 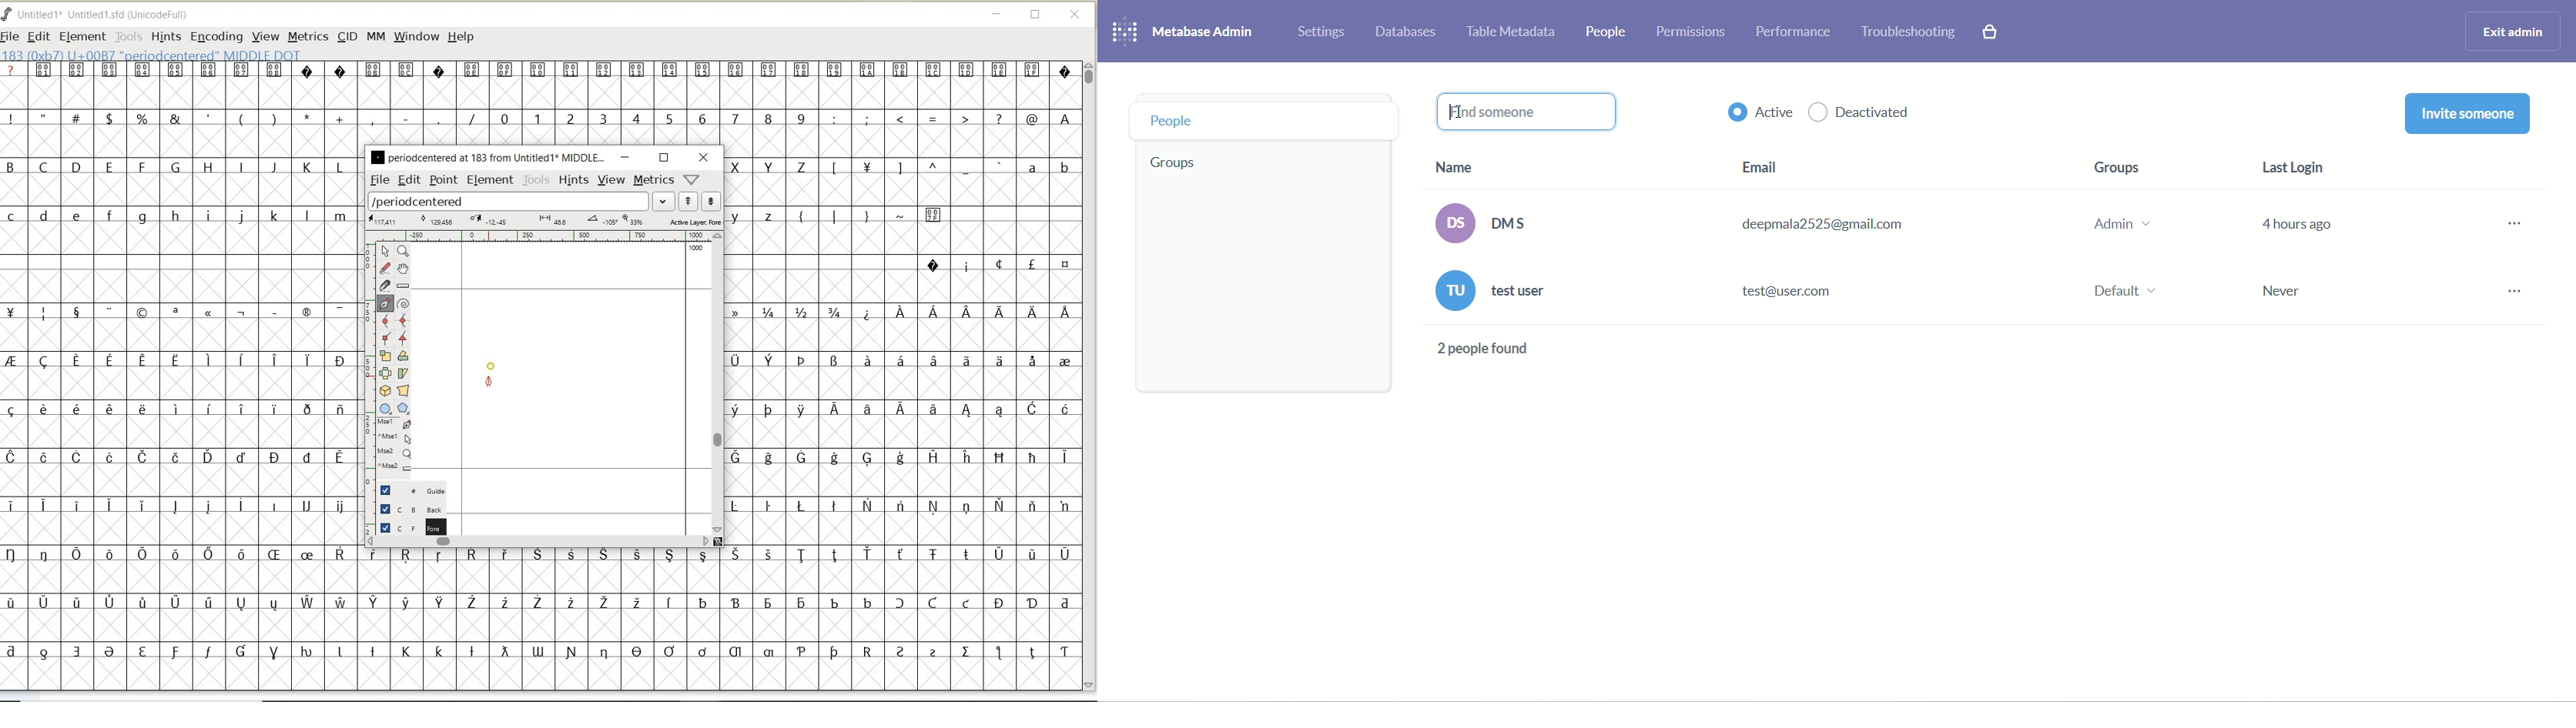 I want to click on element, so click(x=488, y=180).